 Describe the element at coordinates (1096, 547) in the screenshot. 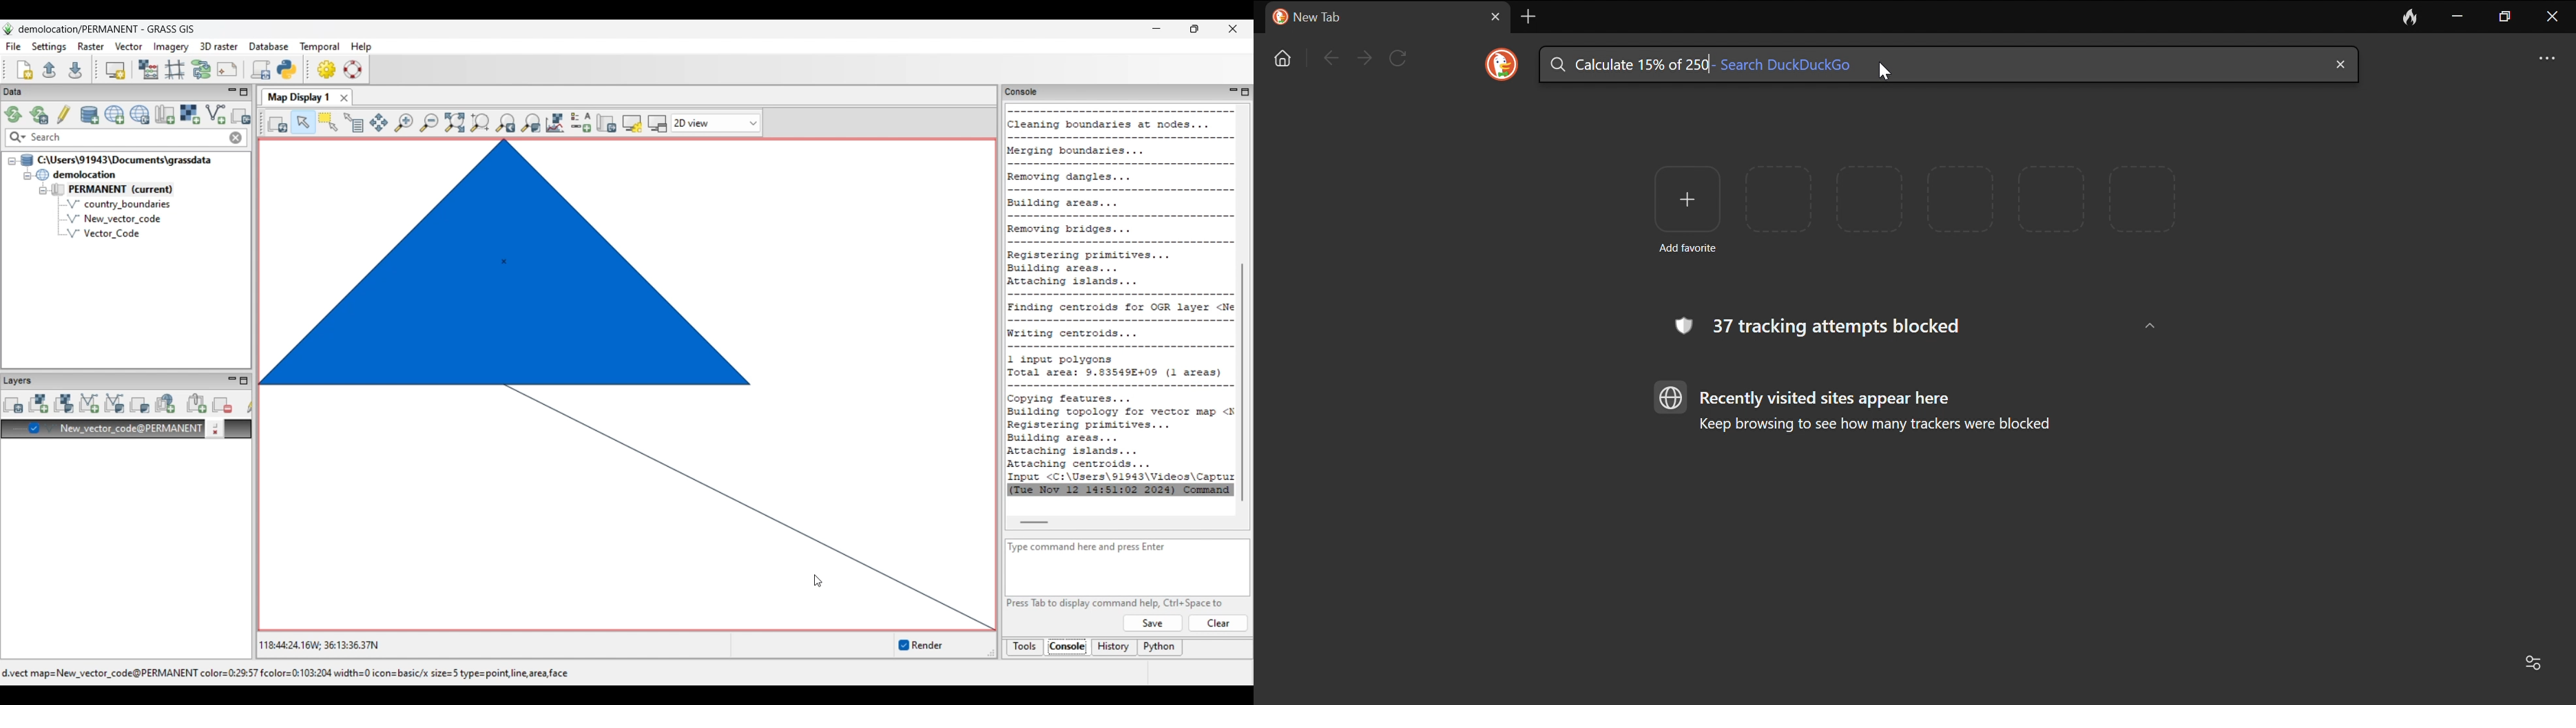

I see `Type command here and press Enter` at that location.